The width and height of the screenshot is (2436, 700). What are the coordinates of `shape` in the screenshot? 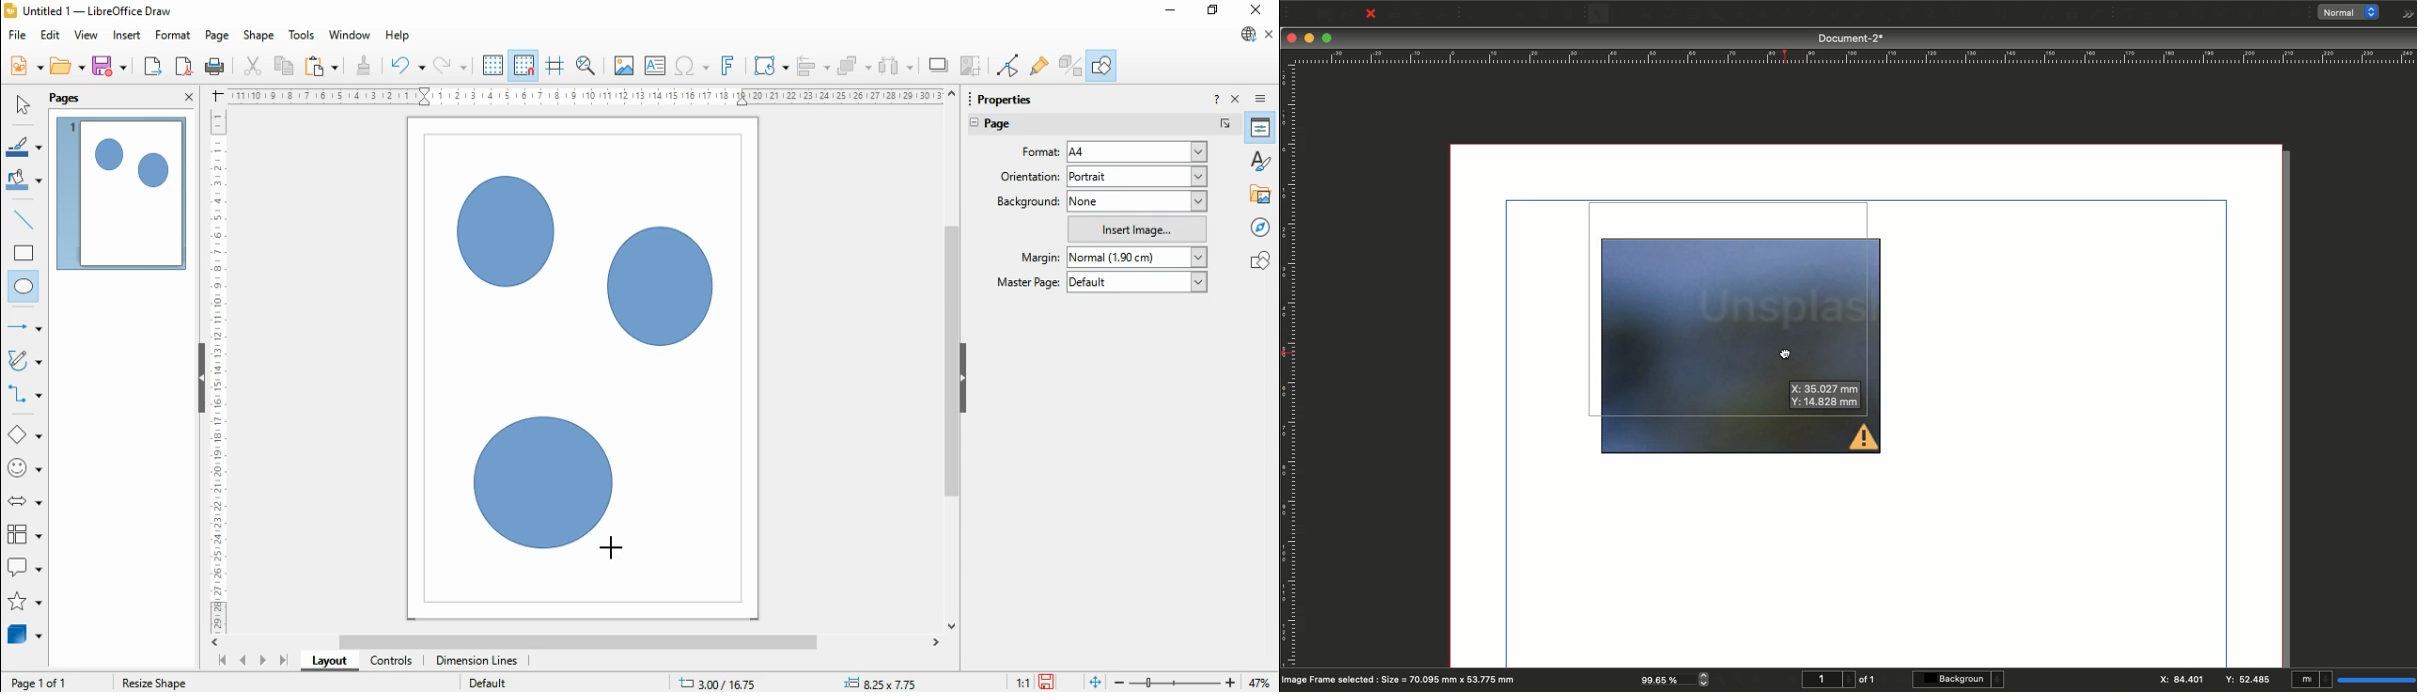 It's located at (258, 36).